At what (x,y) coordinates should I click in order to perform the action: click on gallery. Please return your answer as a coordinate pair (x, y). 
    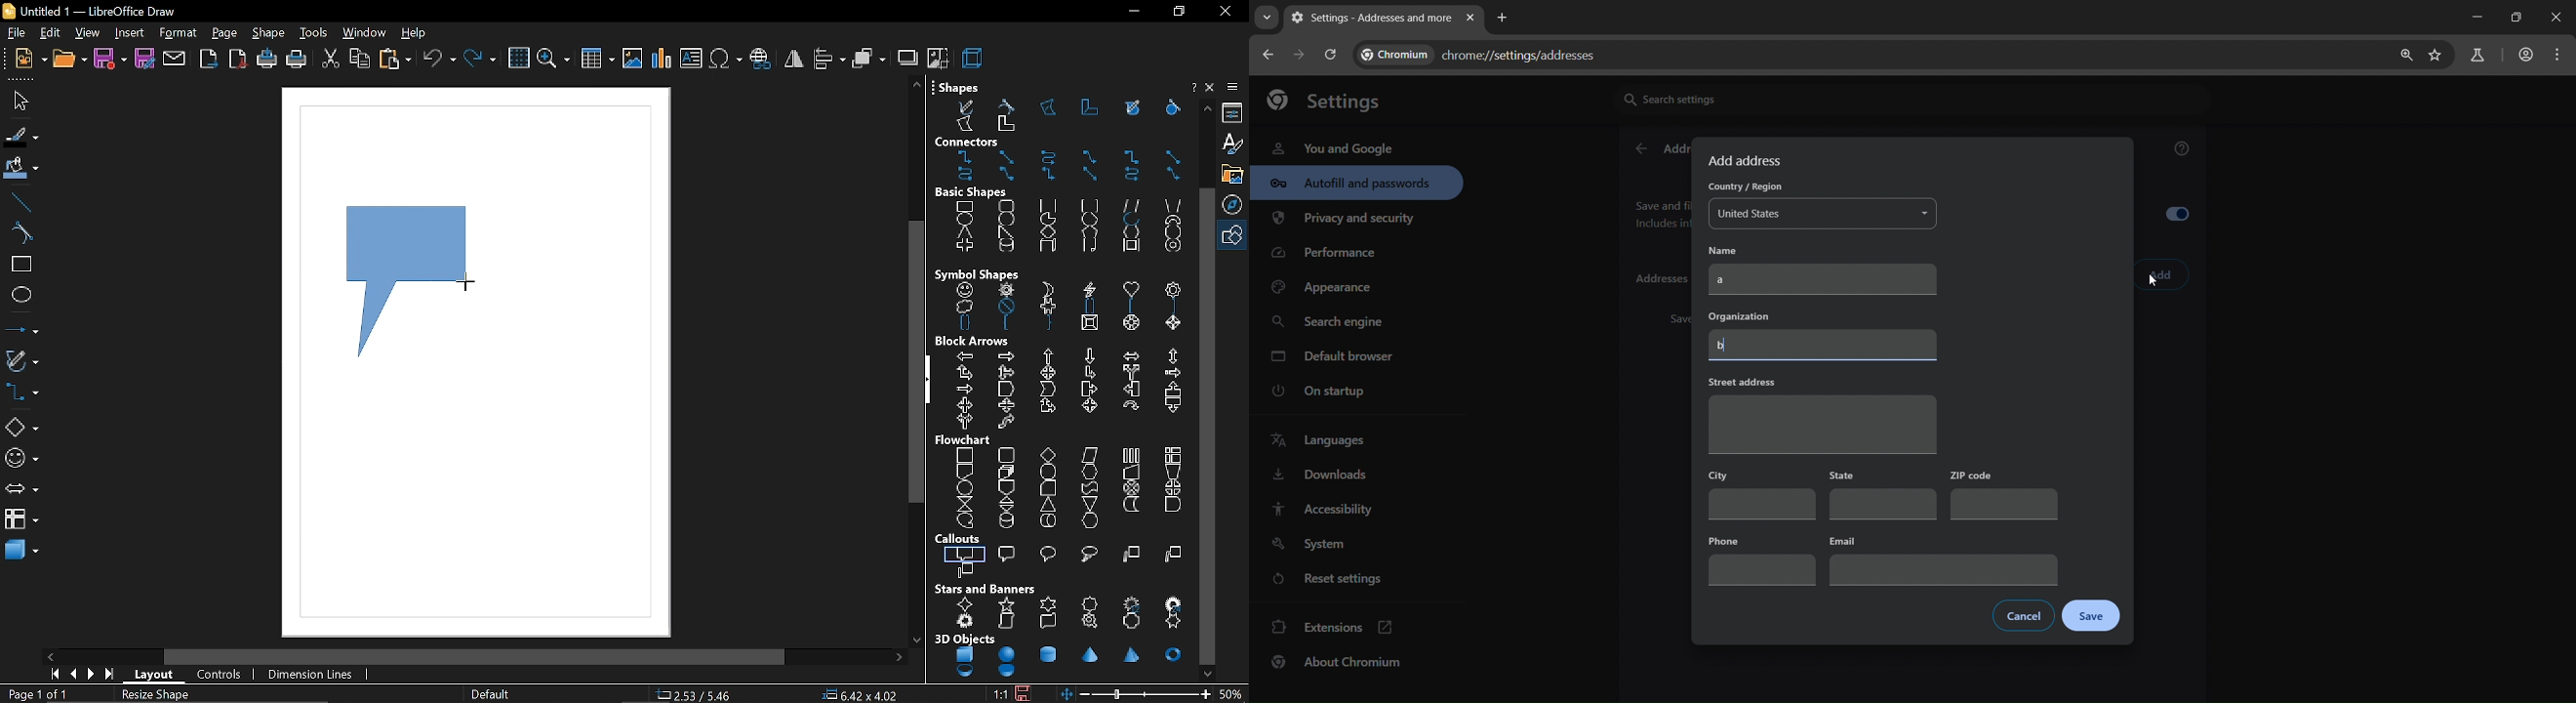
    Looking at the image, I should click on (1234, 174).